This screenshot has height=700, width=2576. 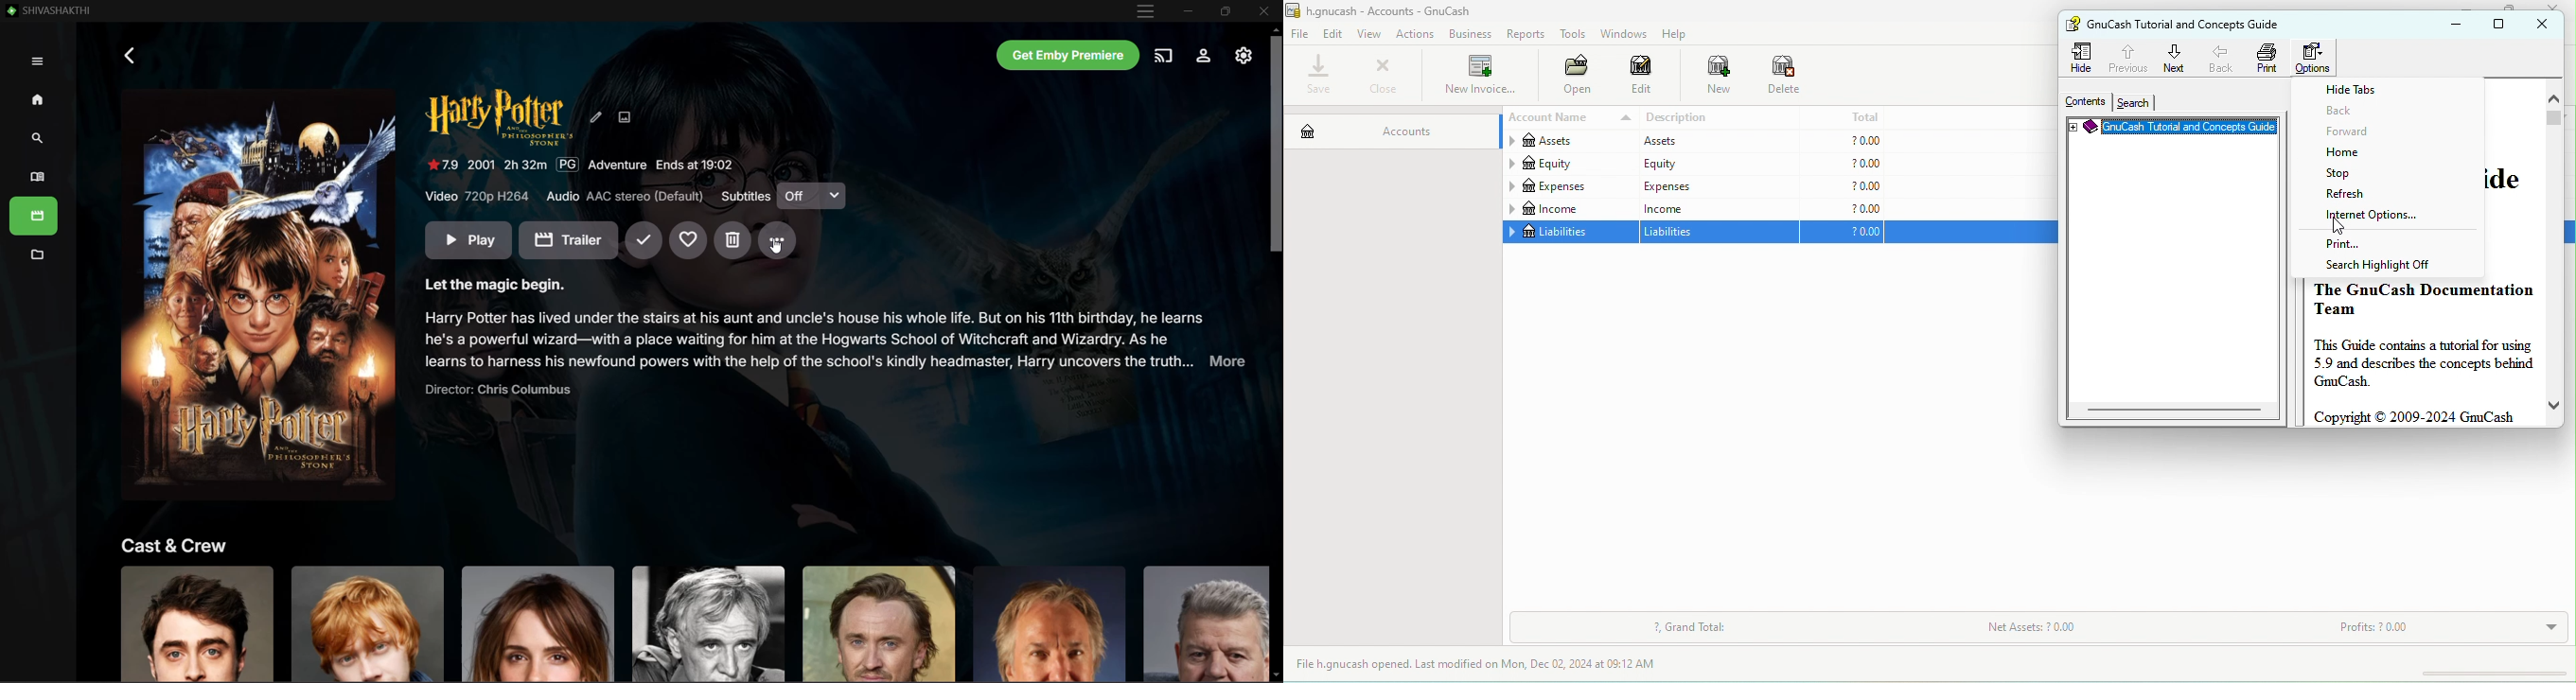 What do you see at coordinates (2554, 405) in the screenshot?
I see `move down` at bounding box center [2554, 405].